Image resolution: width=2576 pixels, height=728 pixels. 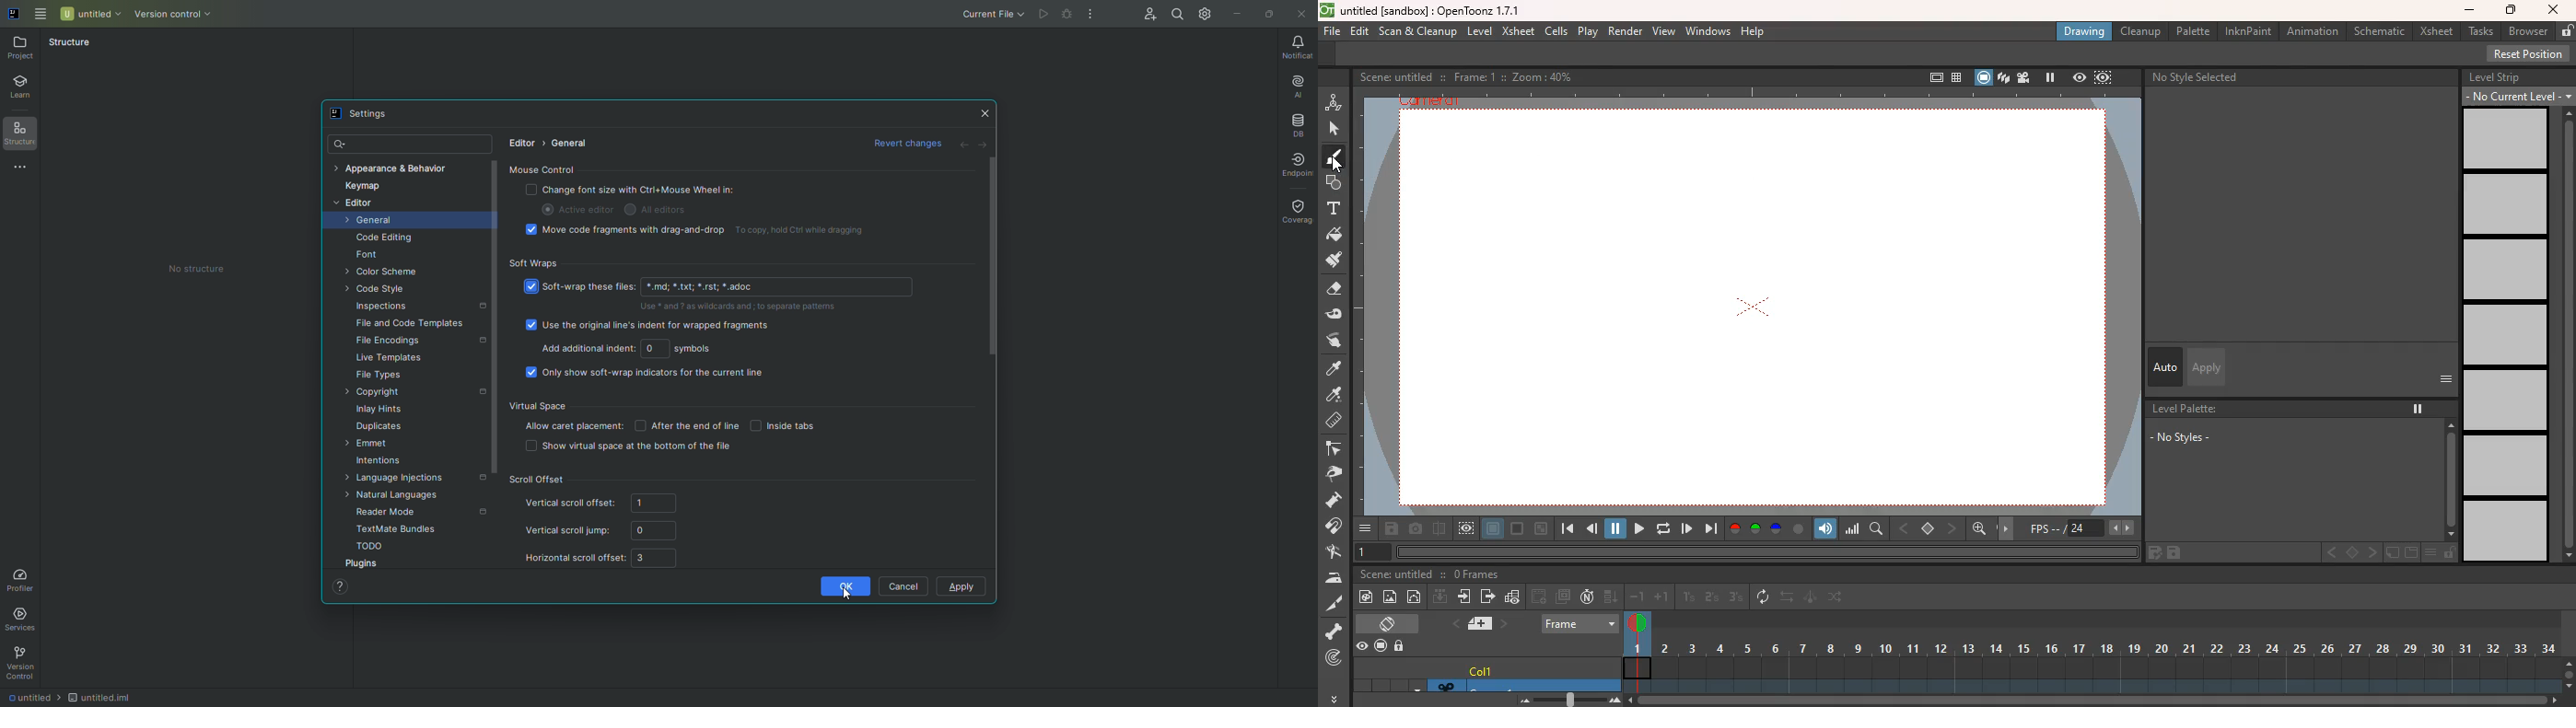 I want to click on screen, so click(x=1391, y=622).